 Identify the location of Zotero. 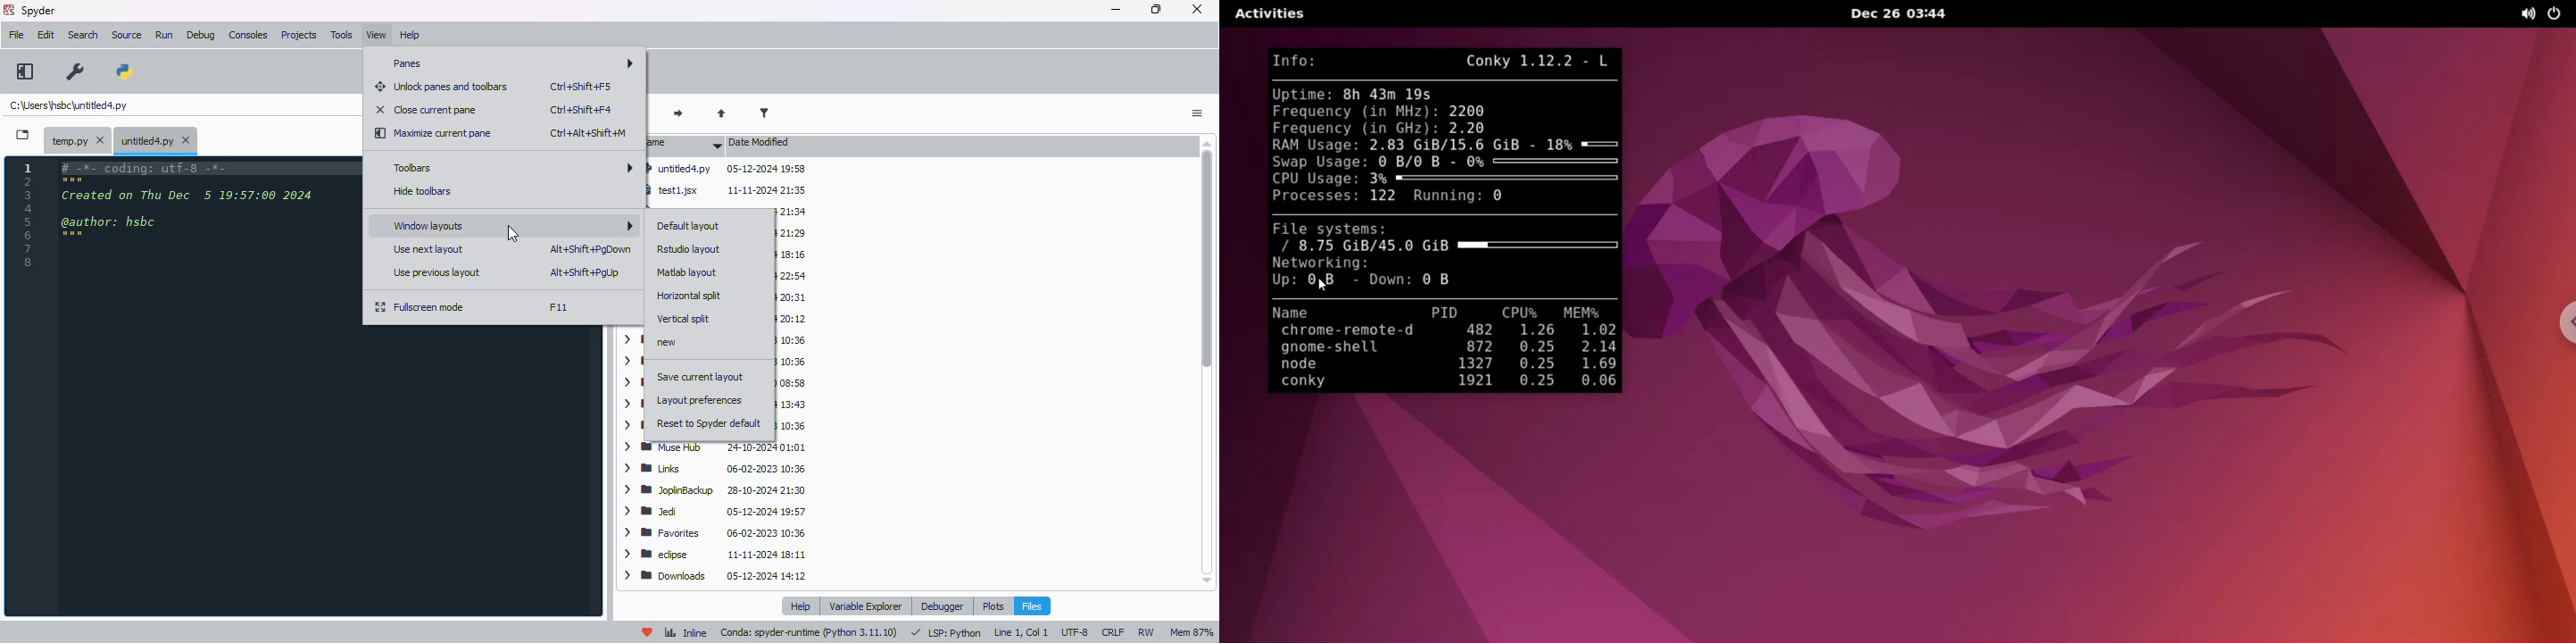
(794, 254).